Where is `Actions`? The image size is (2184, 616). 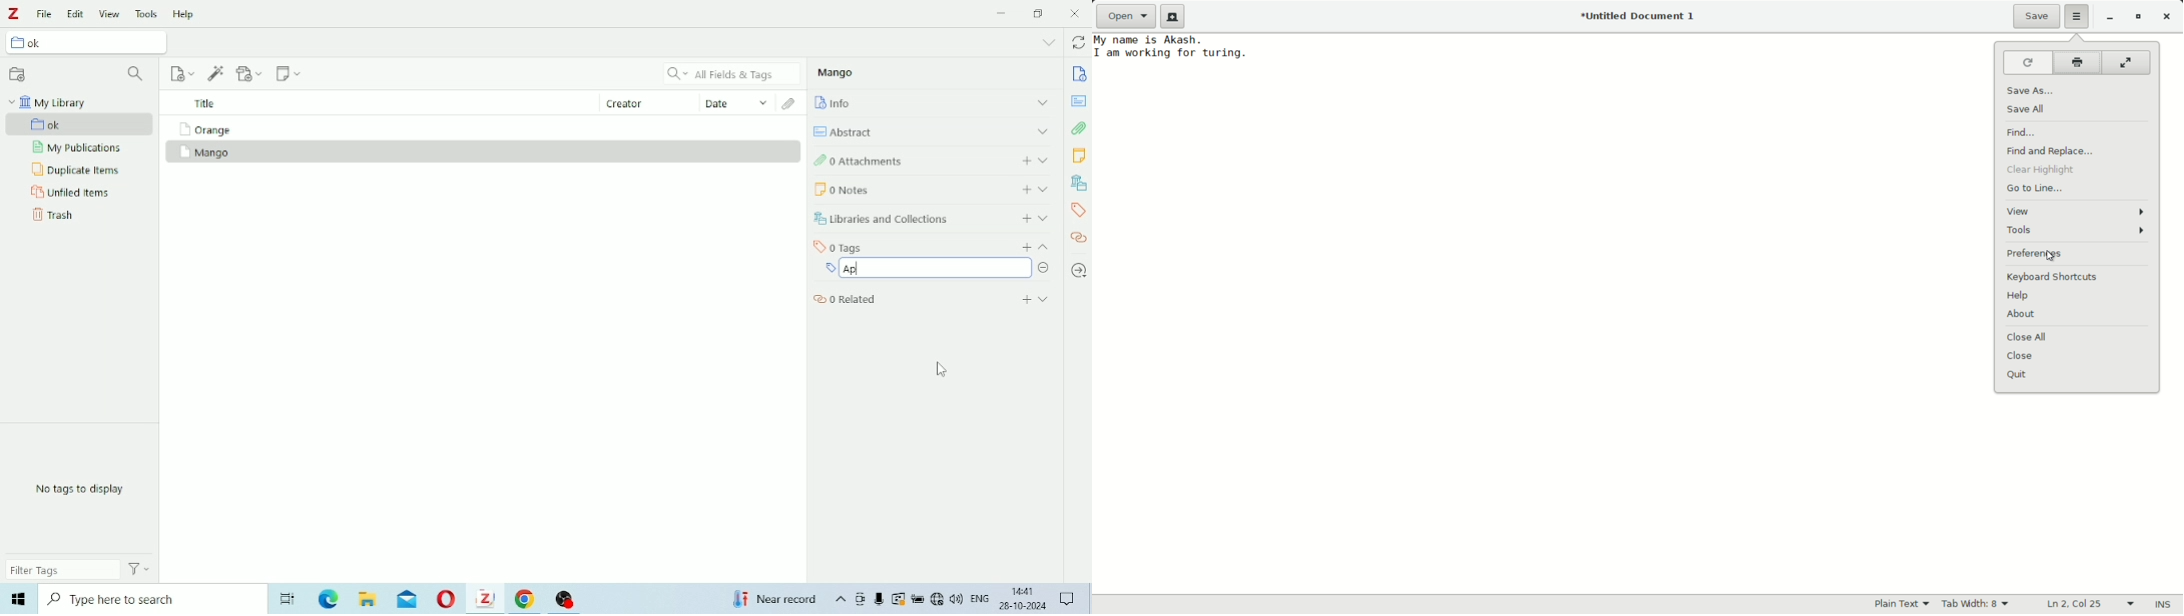
Actions is located at coordinates (138, 569).